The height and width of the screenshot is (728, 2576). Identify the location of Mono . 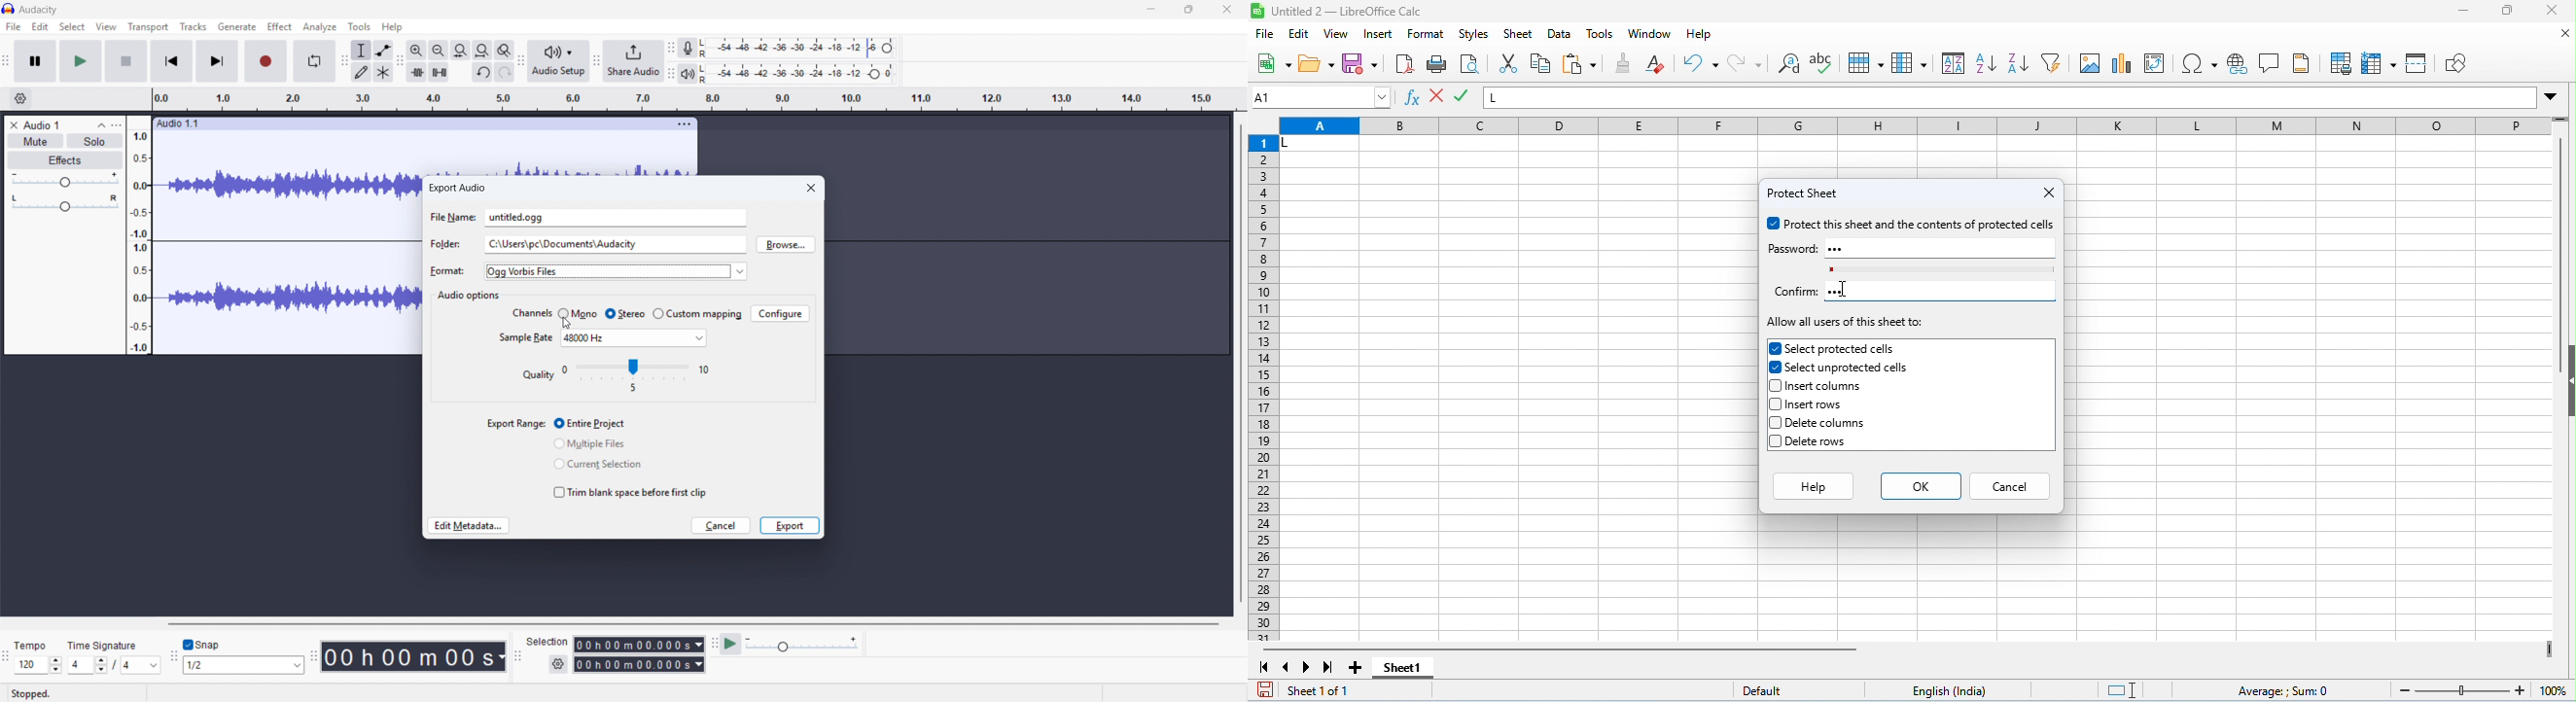
(579, 314).